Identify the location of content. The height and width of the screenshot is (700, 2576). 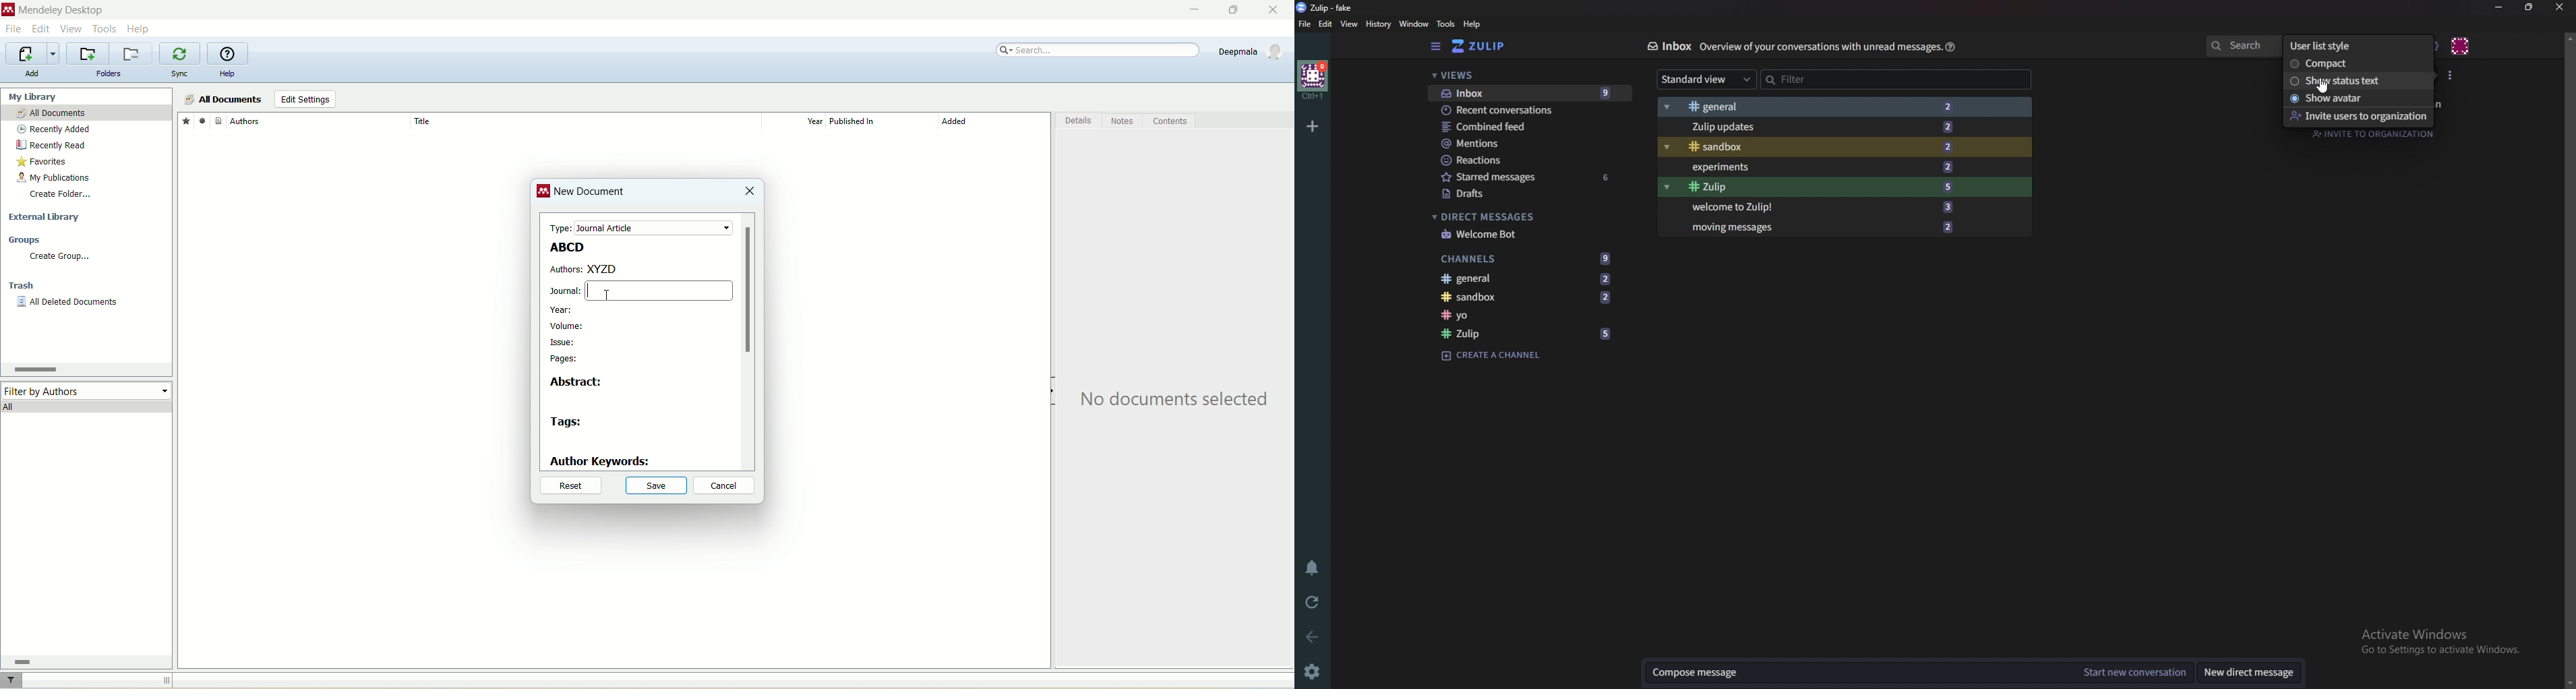
(1170, 121).